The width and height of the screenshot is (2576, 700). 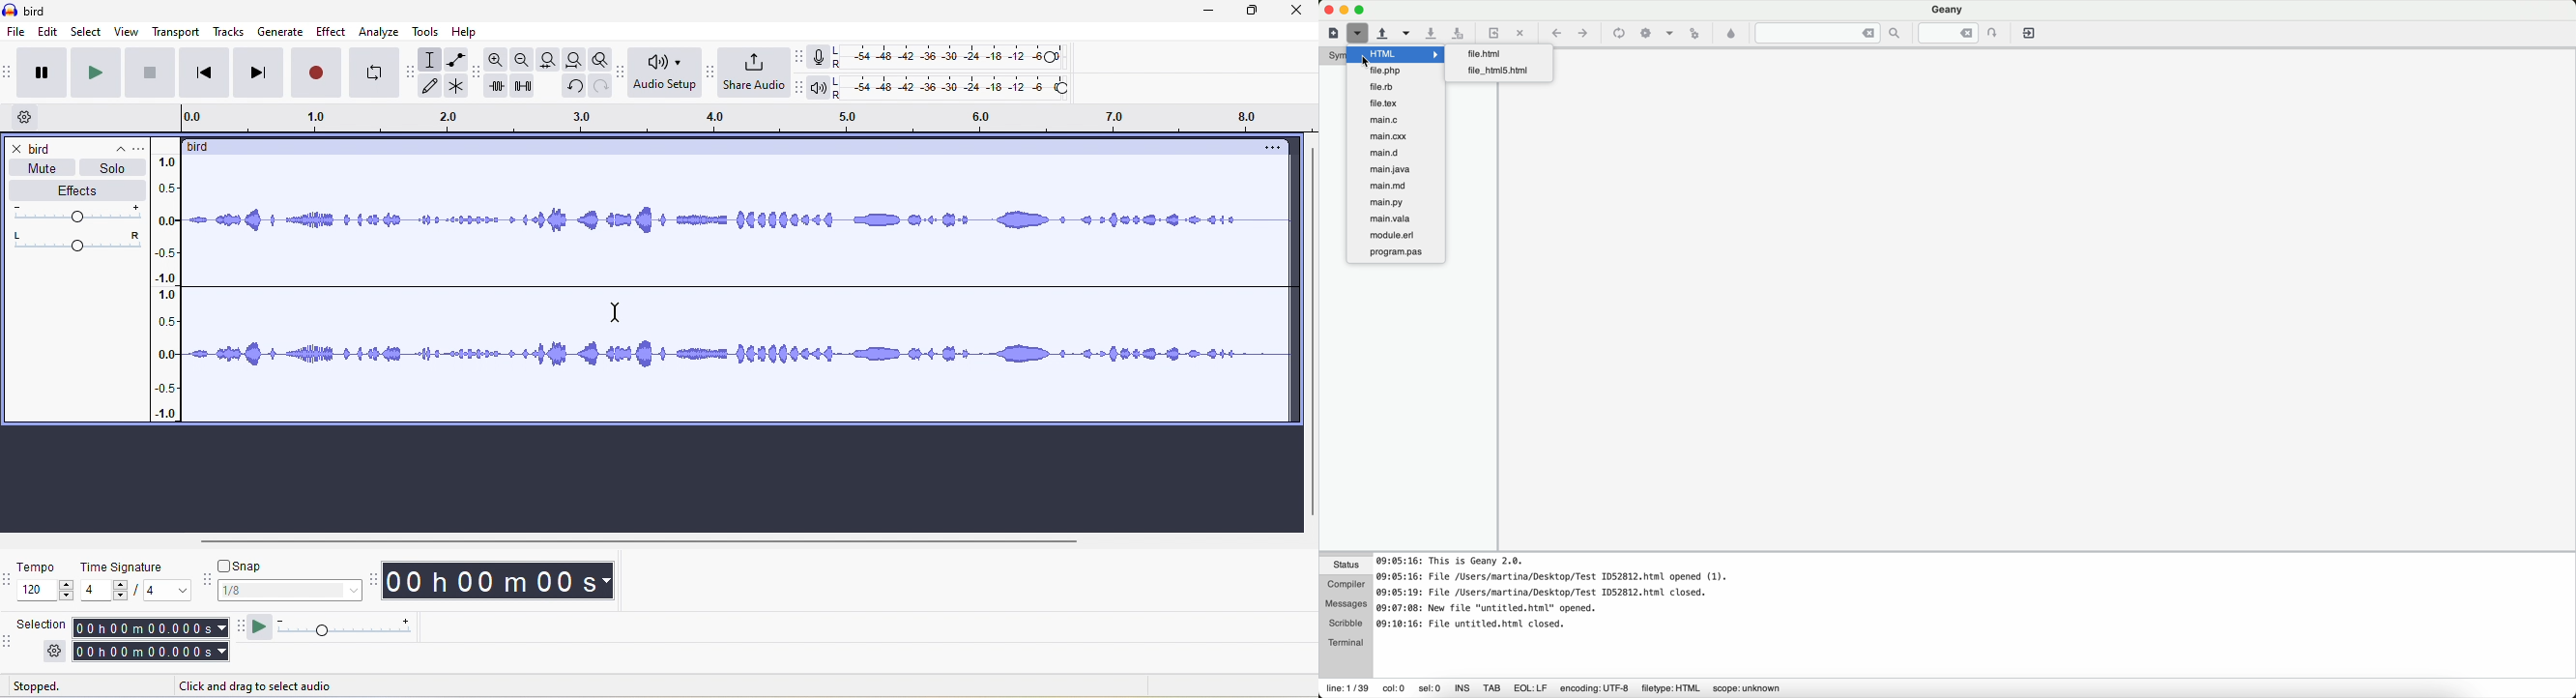 I want to click on multi tool, so click(x=458, y=88).